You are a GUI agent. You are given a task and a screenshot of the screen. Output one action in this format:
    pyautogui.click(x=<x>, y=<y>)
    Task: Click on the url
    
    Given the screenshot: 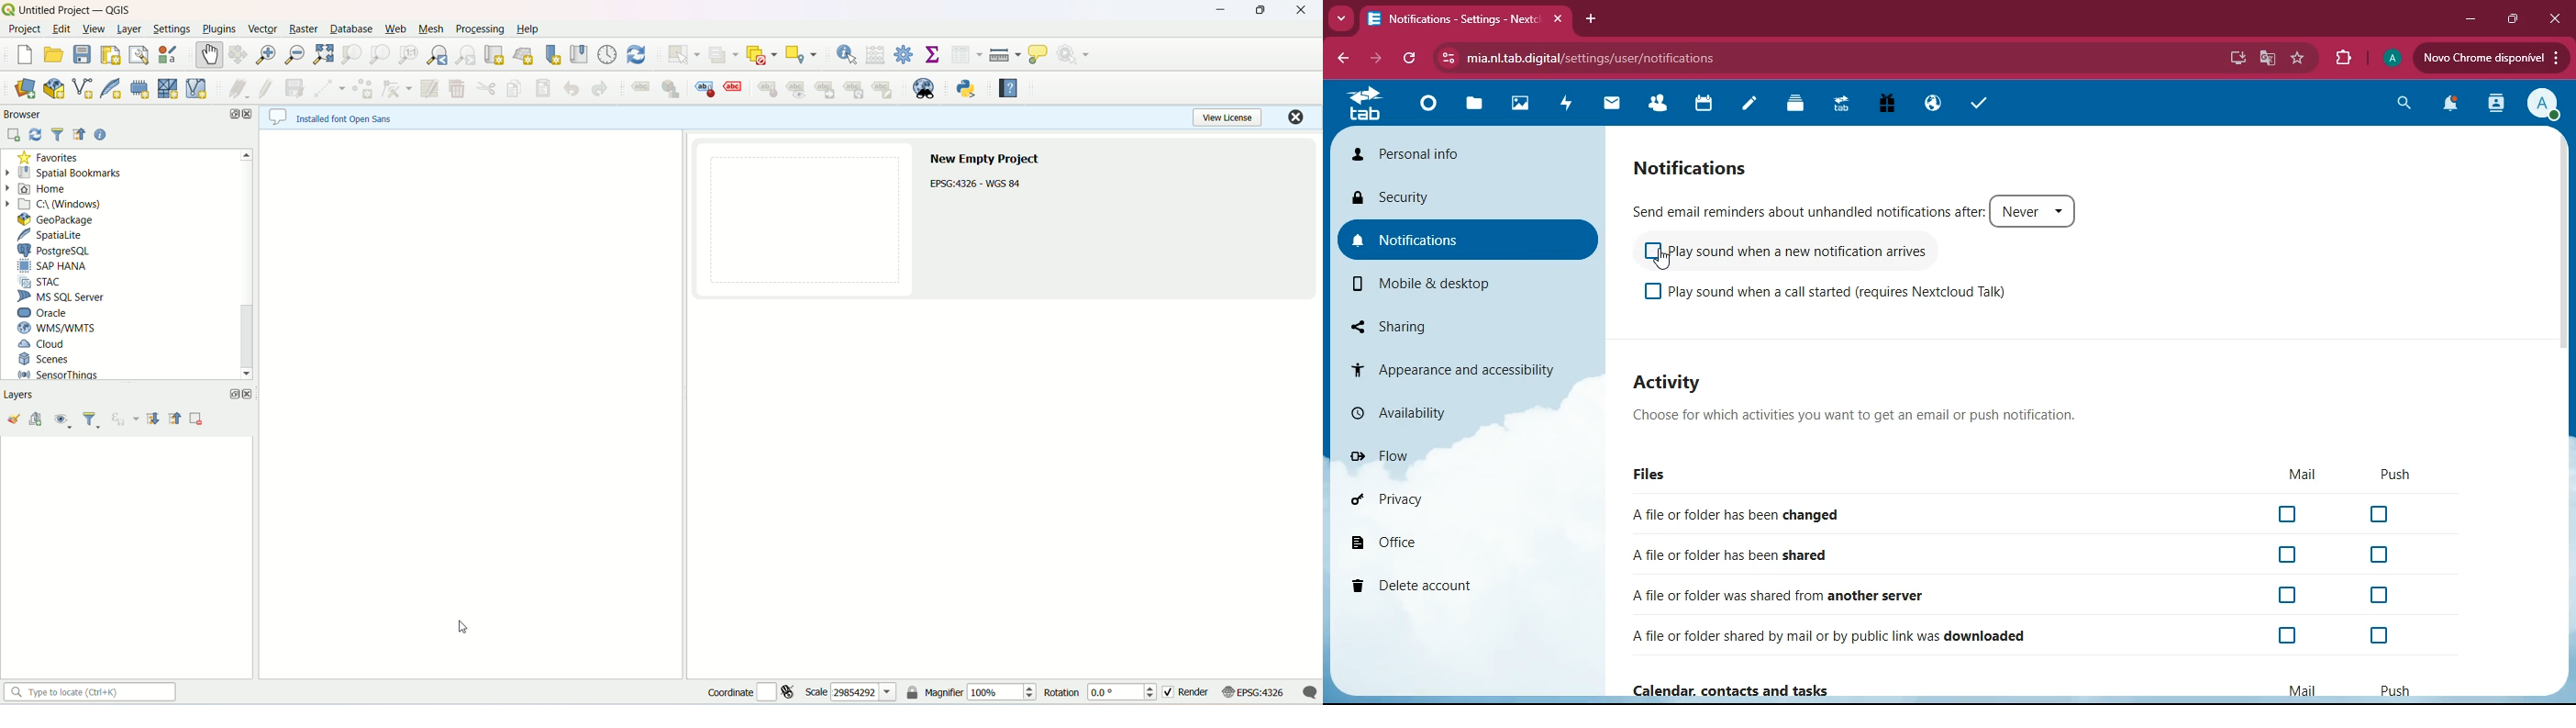 What is the action you would take?
    pyautogui.click(x=1604, y=57)
    